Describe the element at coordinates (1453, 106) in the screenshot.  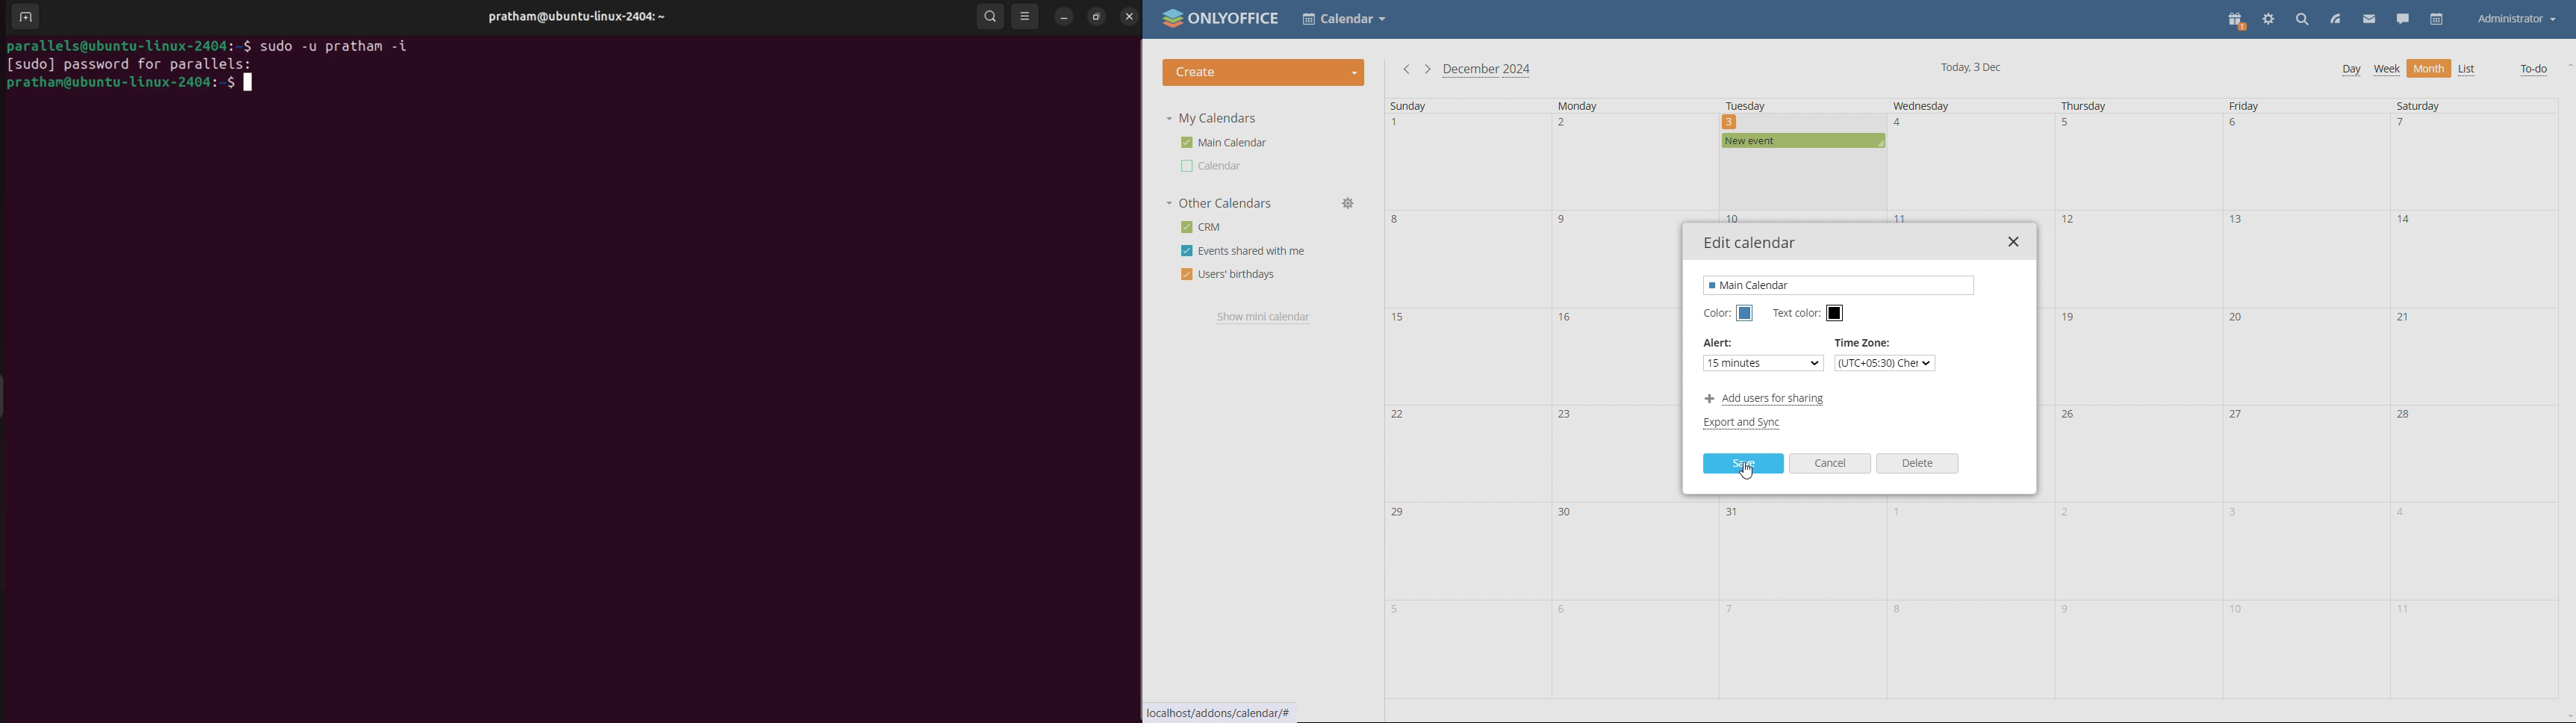
I see `sunday` at that location.